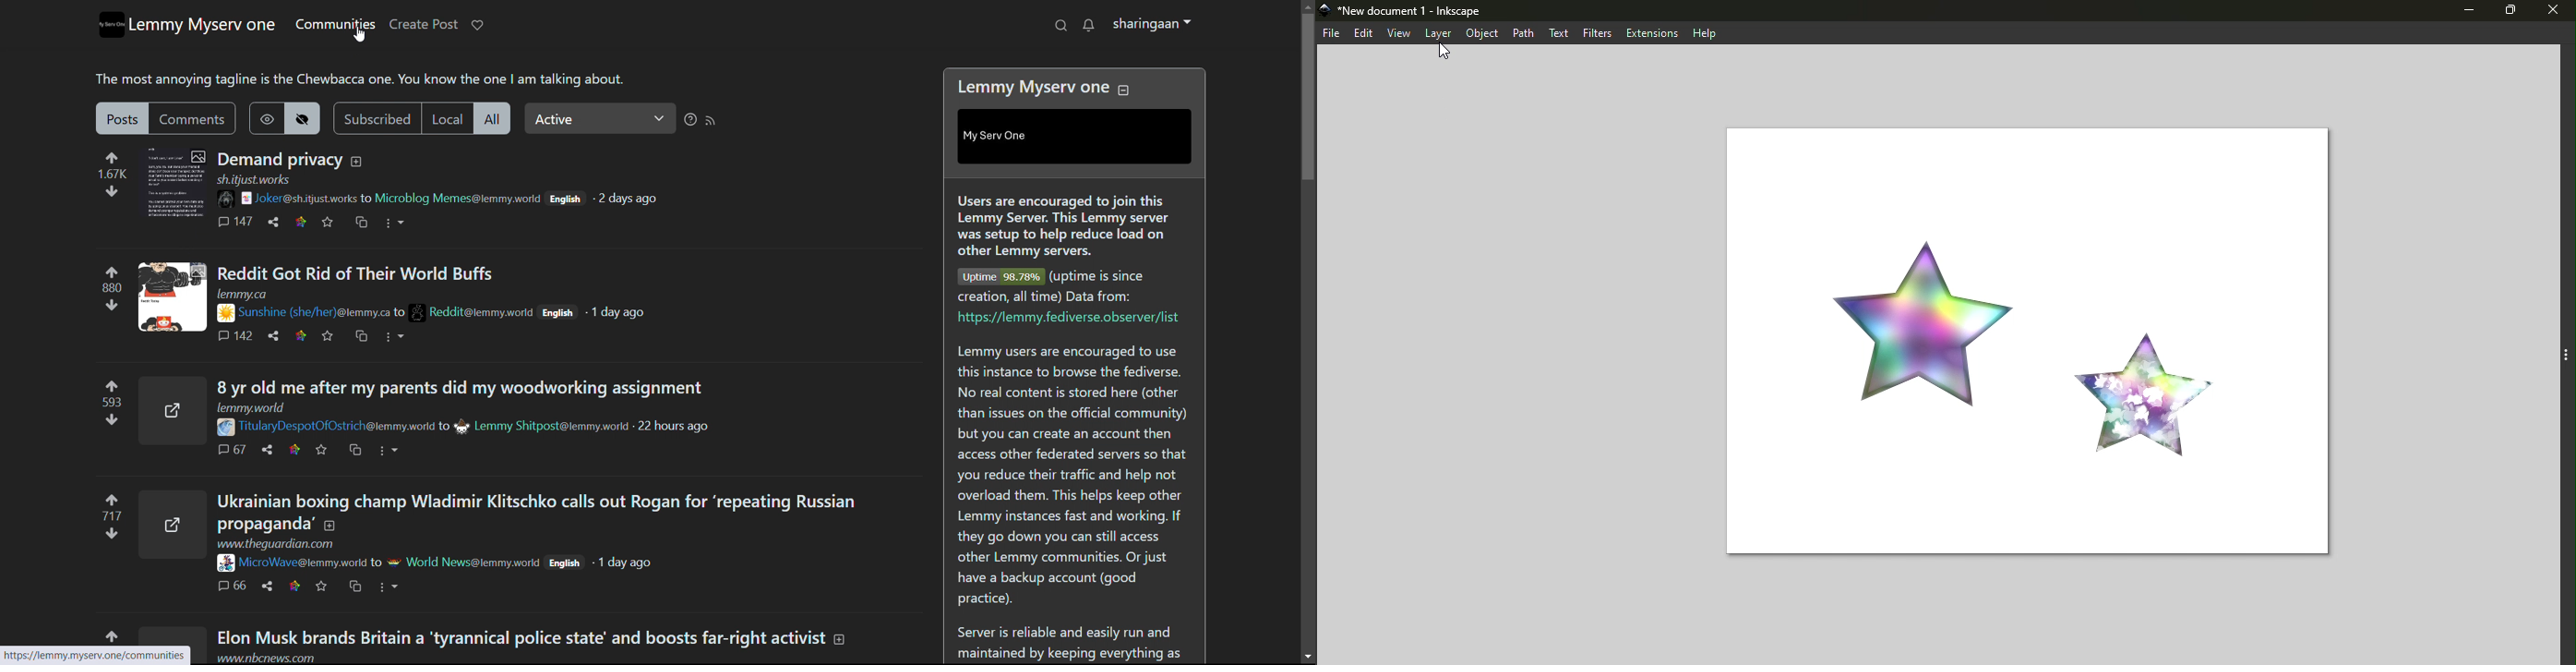  I want to click on 147 comments, so click(236, 221).